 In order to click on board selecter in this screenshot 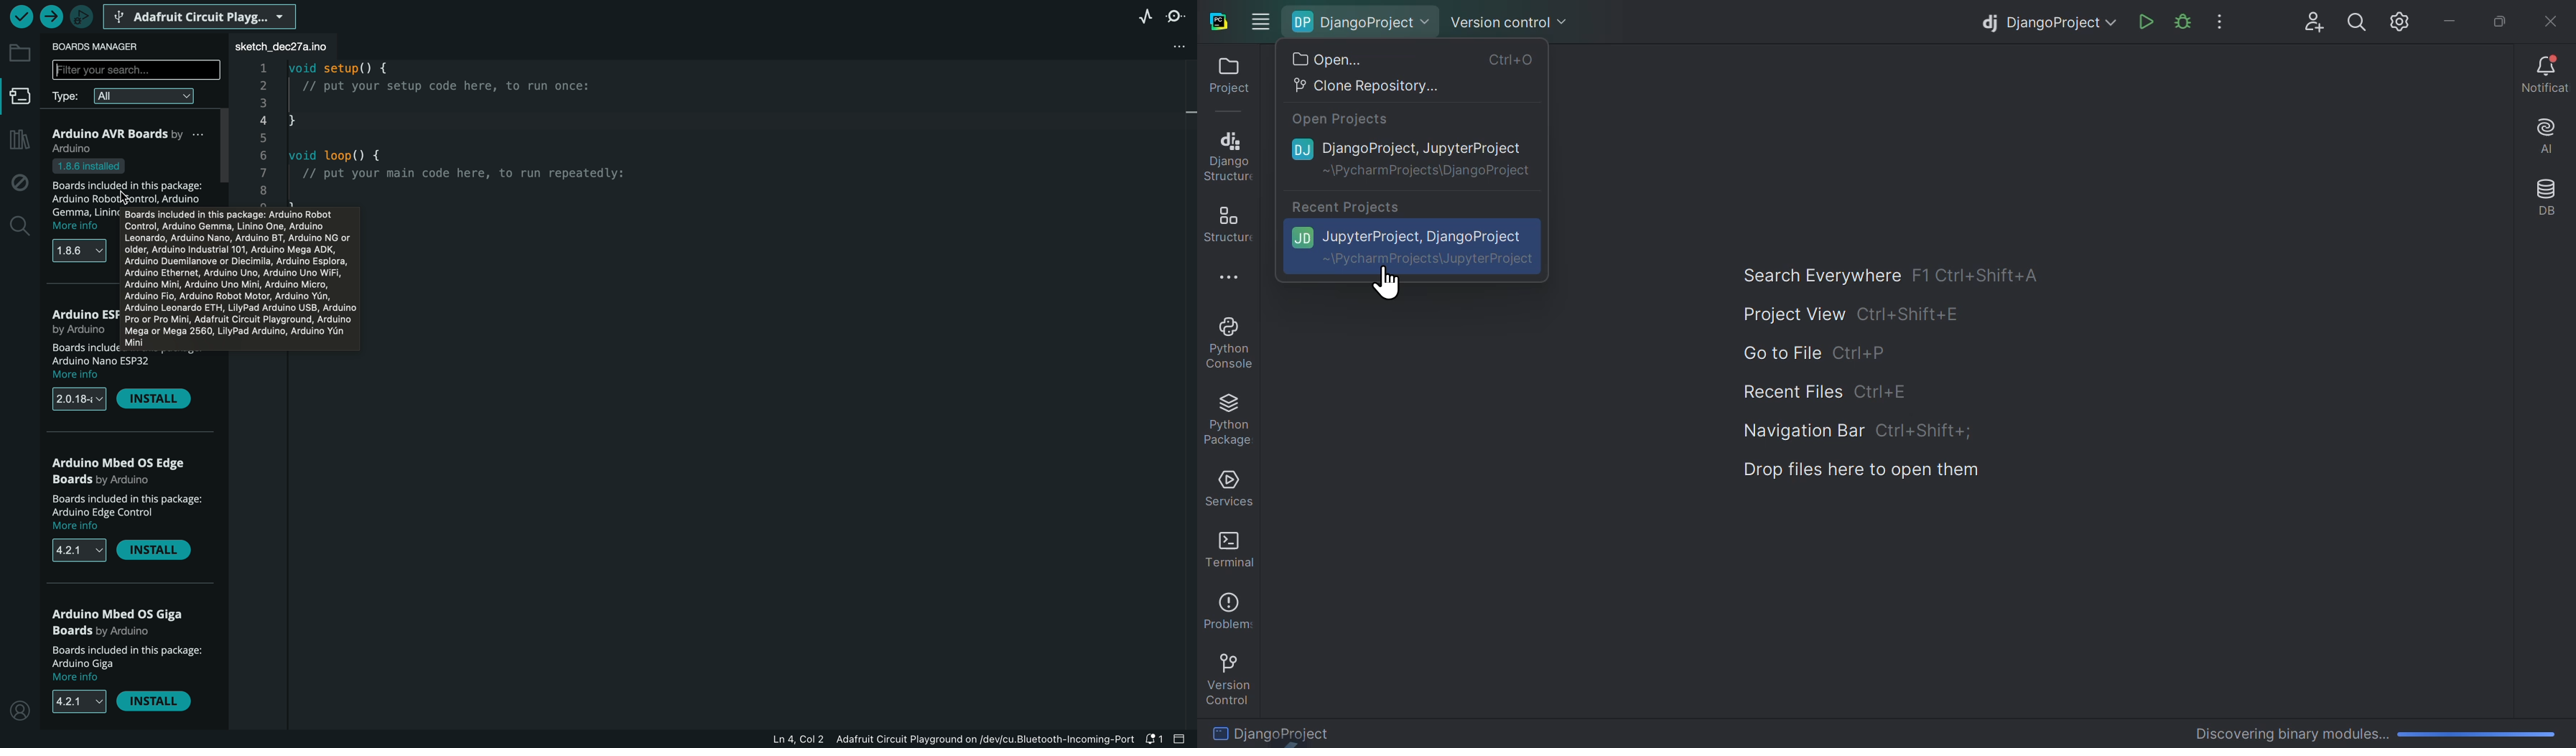, I will do `click(203, 15)`.